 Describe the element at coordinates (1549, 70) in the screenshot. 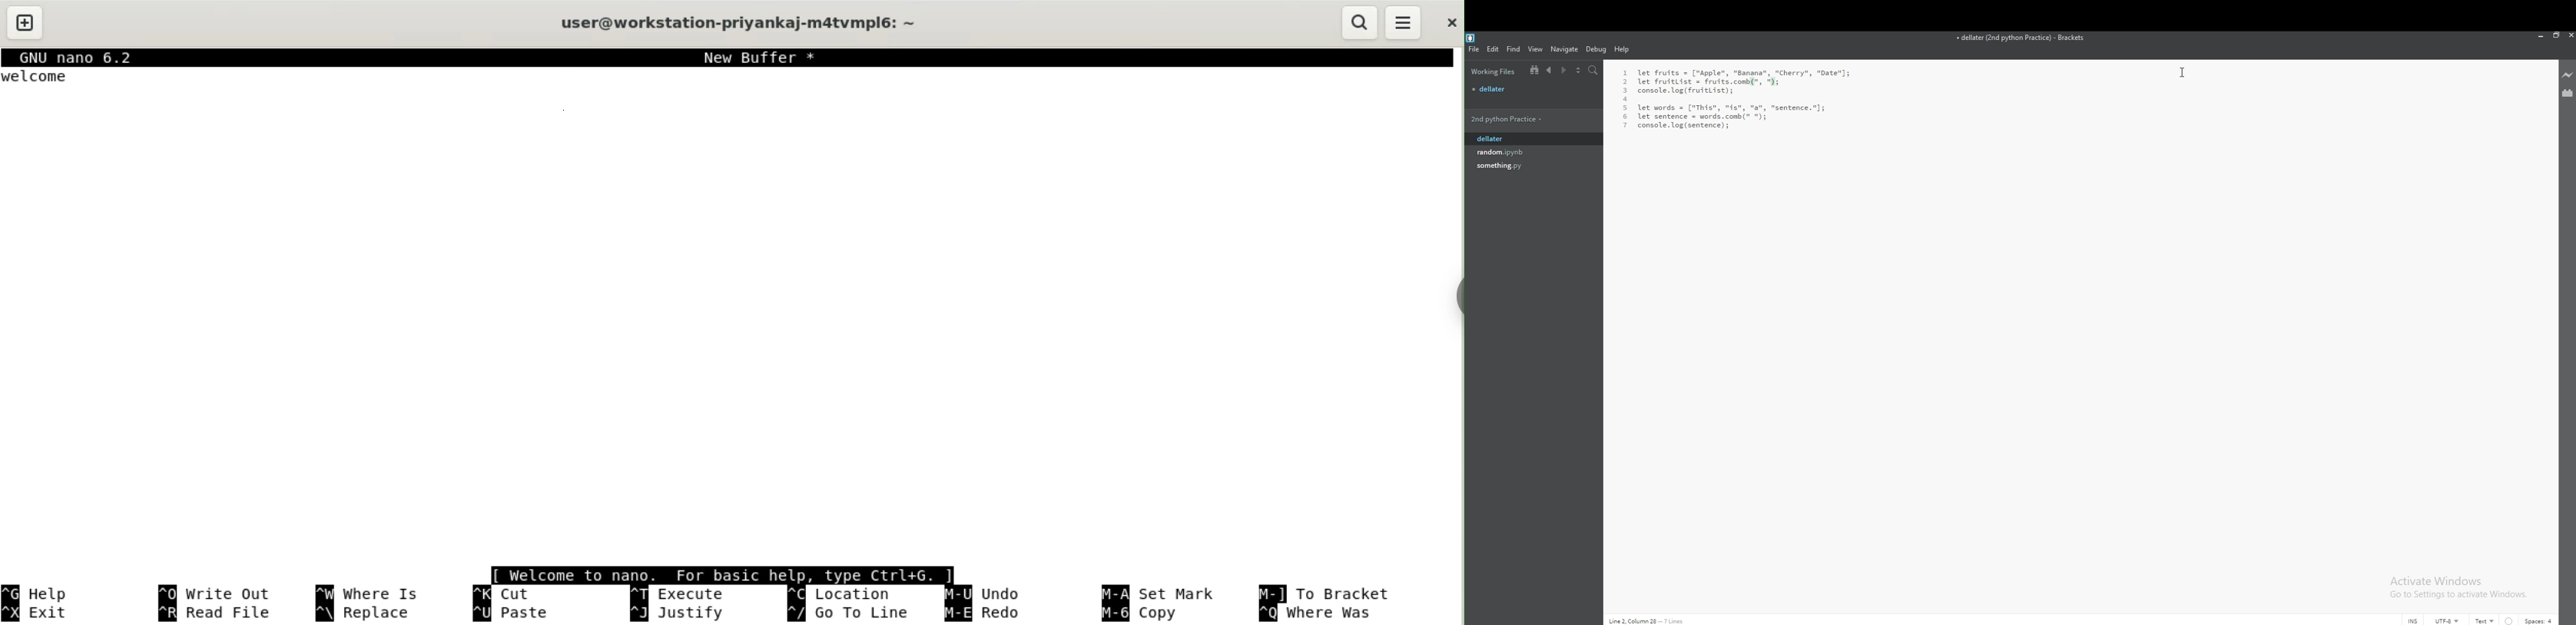

I see `previous` at that location.